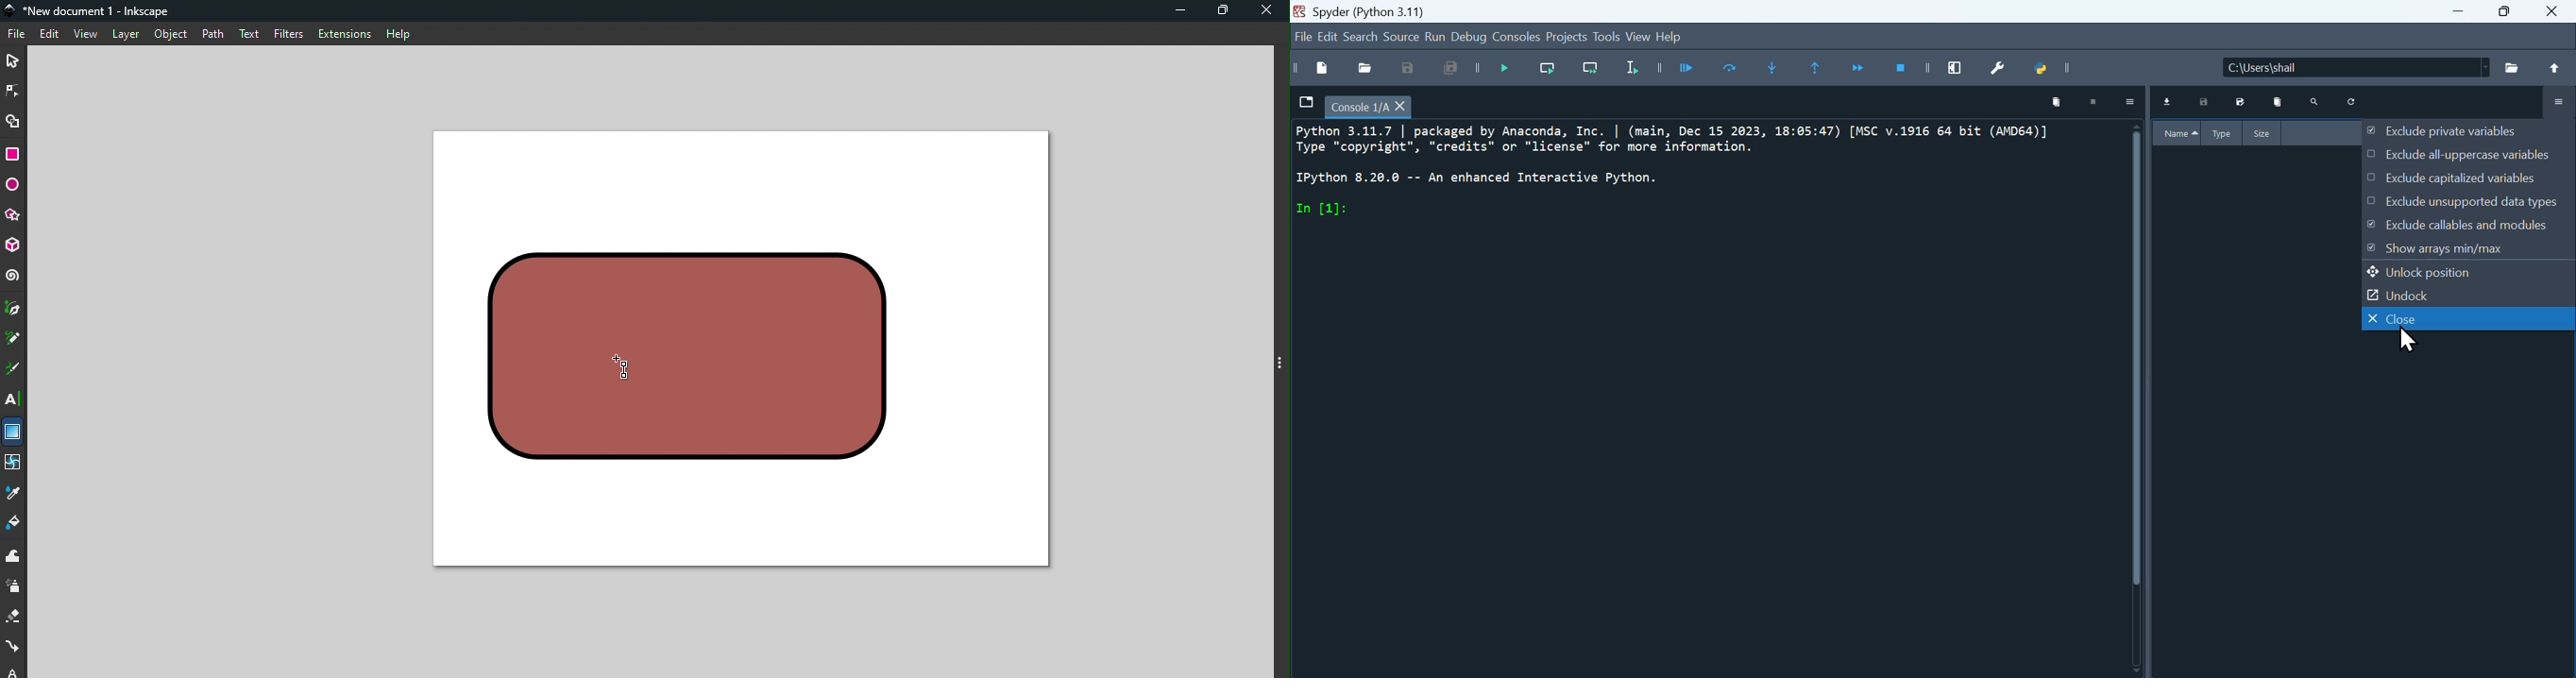 Image resolution: width=2576 pixels, height=700 pixels. What do you see at coordinates (1776, 71) in the screenshot?
I see `Step into function` at bounding box center [1776, 71].